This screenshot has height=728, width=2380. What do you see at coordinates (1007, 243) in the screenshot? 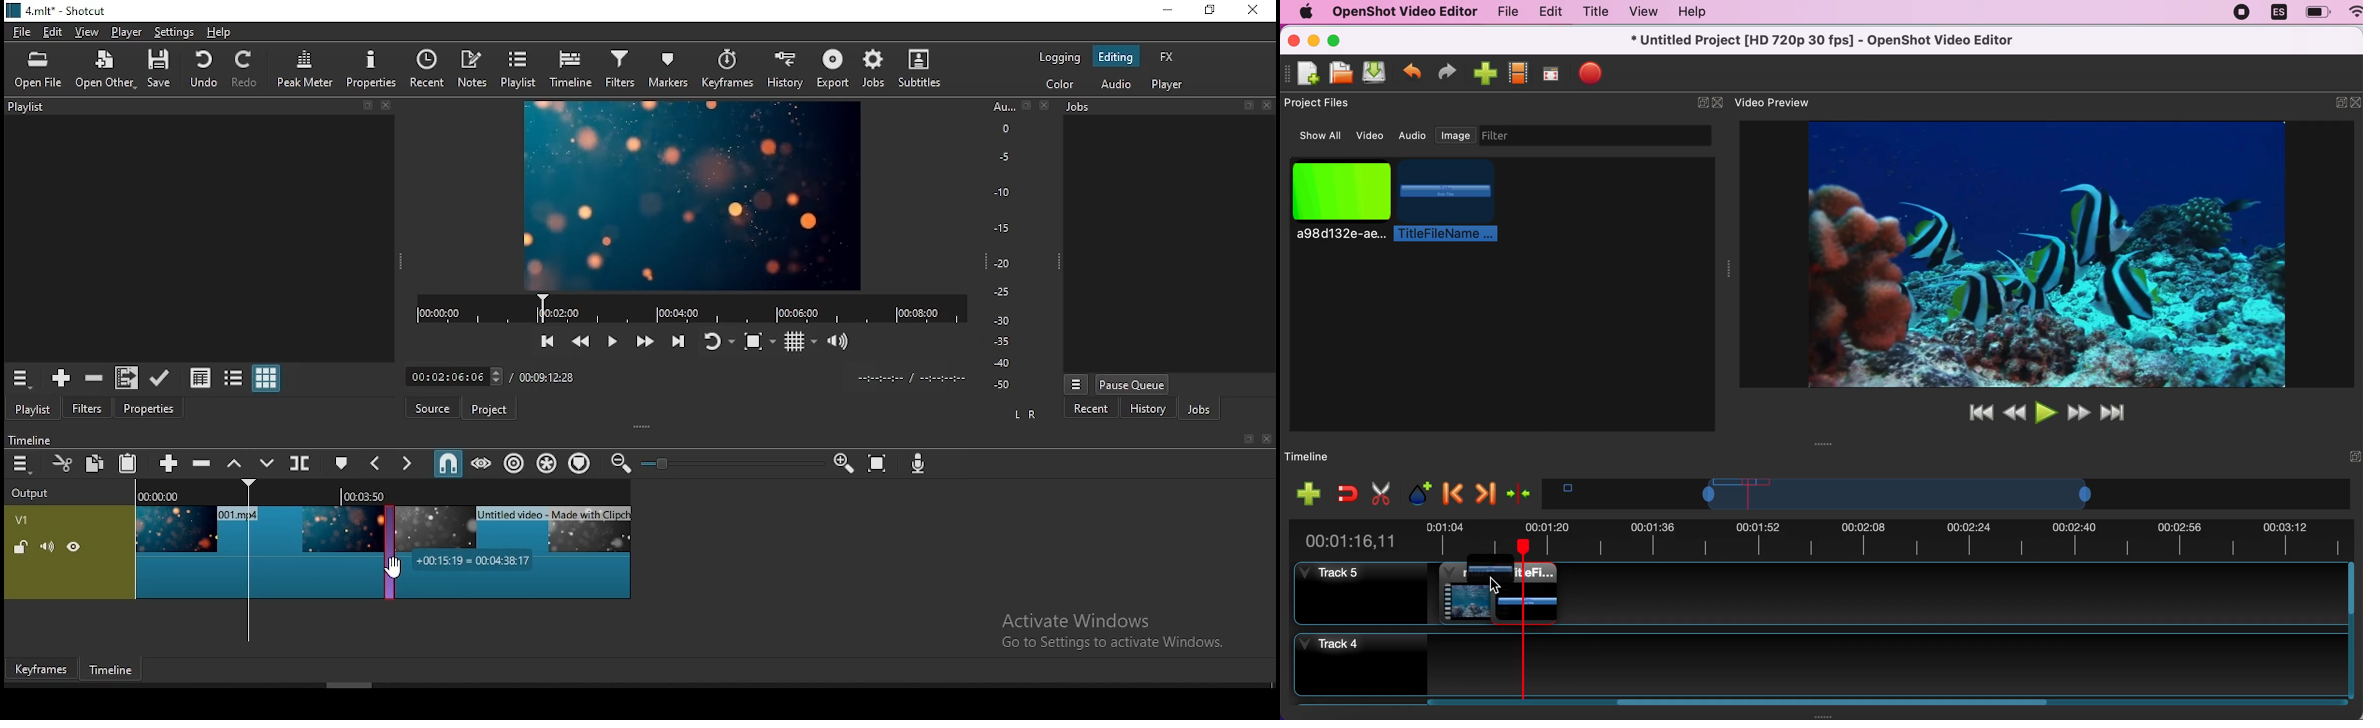
I see `scale` at bounding box center [1007, 243].